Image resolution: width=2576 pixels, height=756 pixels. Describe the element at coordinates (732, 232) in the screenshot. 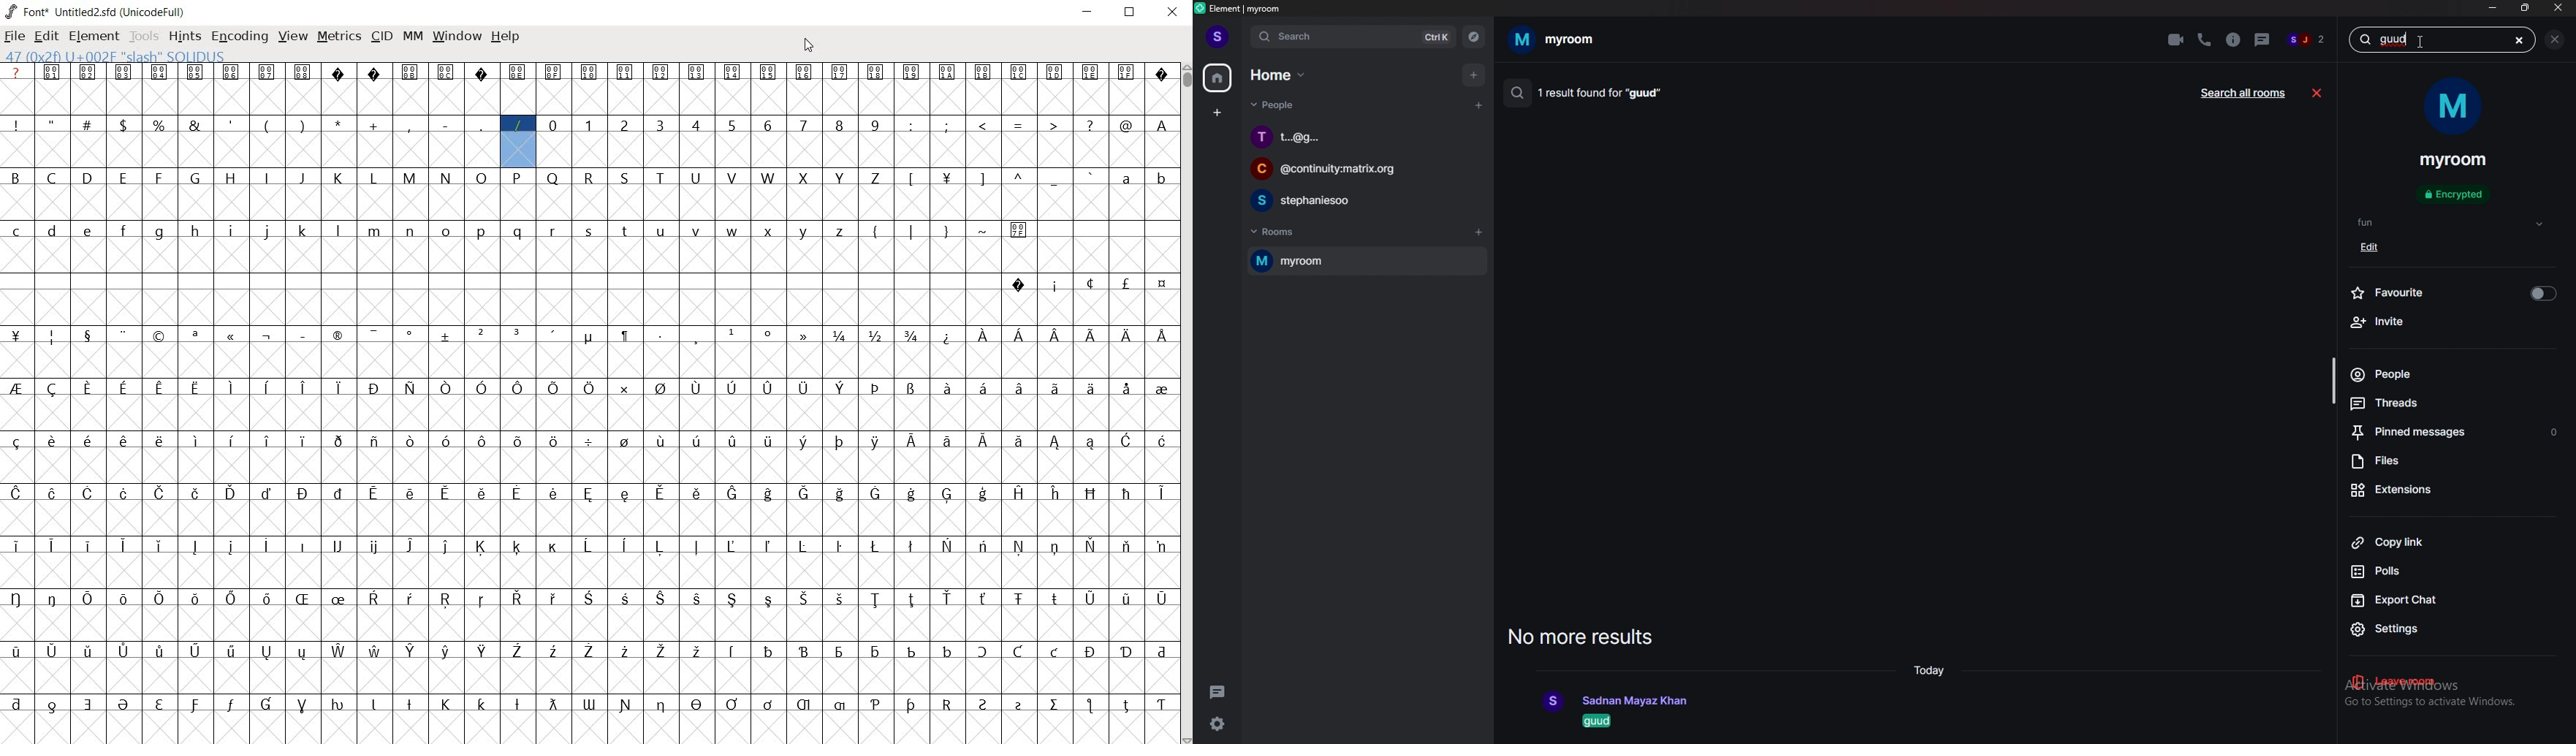

I see `glyph` at that location.